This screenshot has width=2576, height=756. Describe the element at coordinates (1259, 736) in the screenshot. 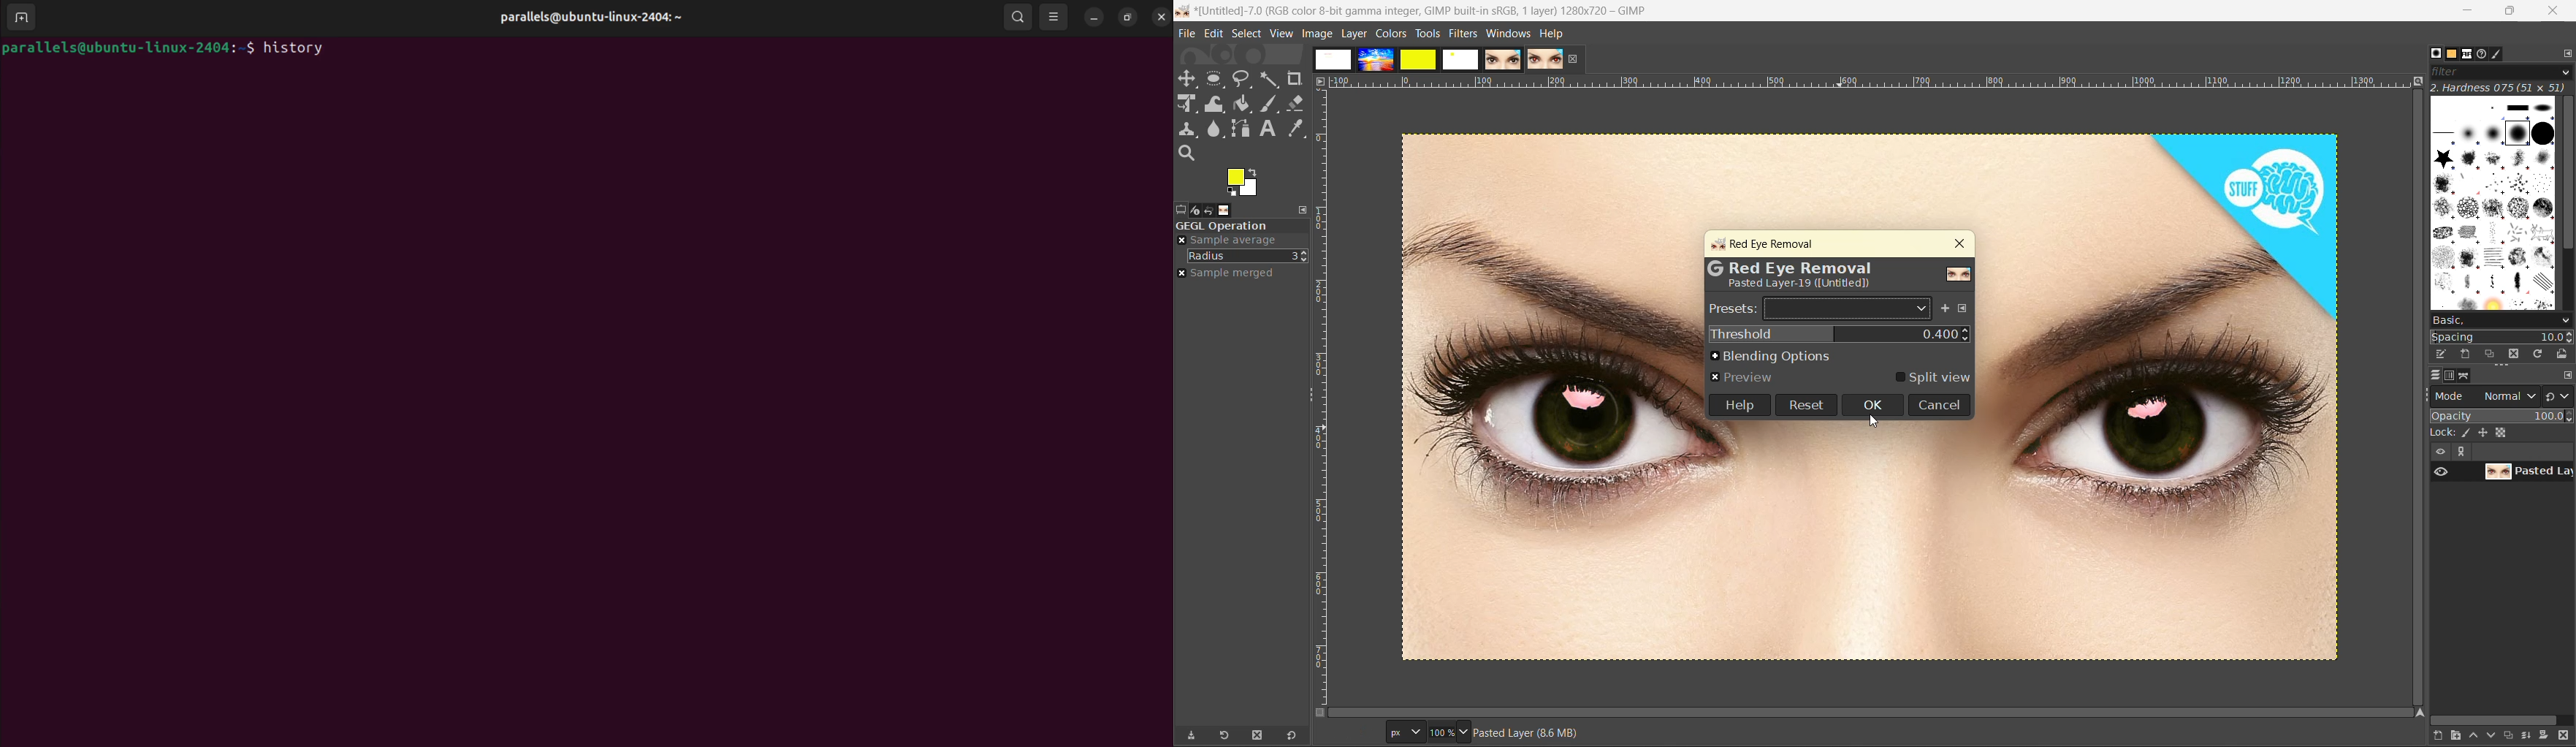

I see `delete tool preset` at that location.